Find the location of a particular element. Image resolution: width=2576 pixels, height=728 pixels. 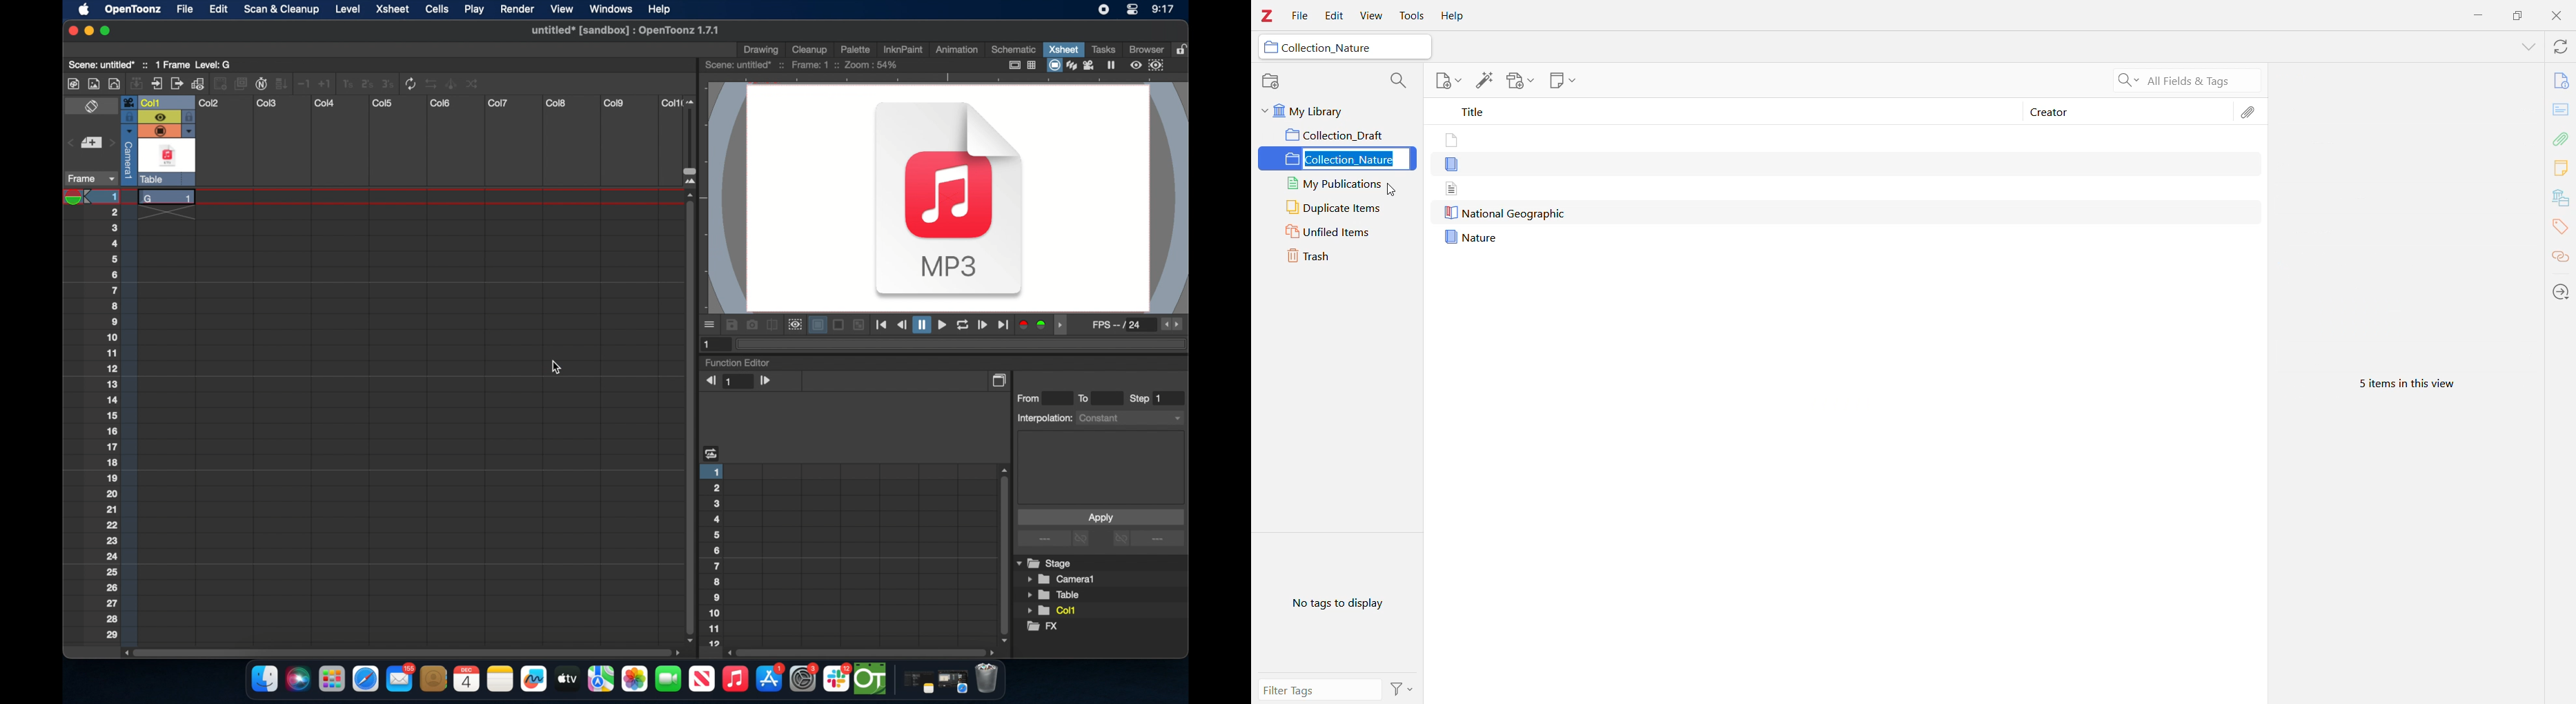

Tools is located at coordinates (1412, 16).